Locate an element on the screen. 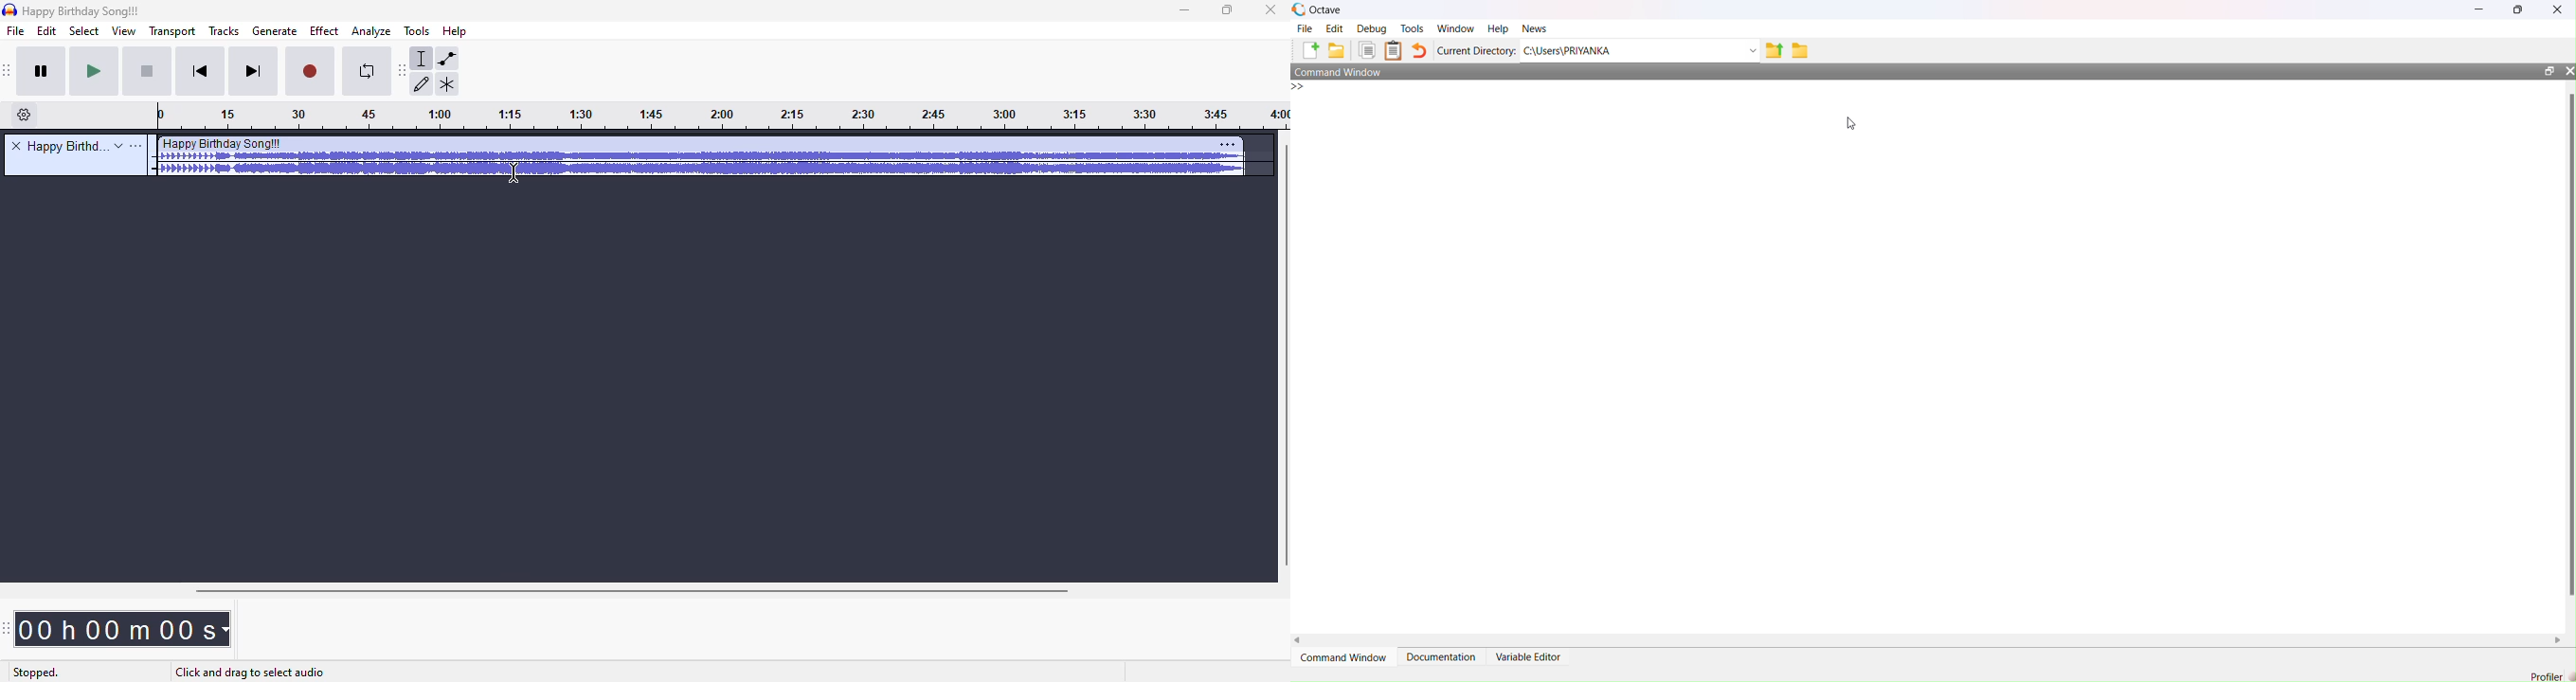 The height and width of the screenshot is (700, 2576). click and drag to select audio is located at coordinates (249, 673).